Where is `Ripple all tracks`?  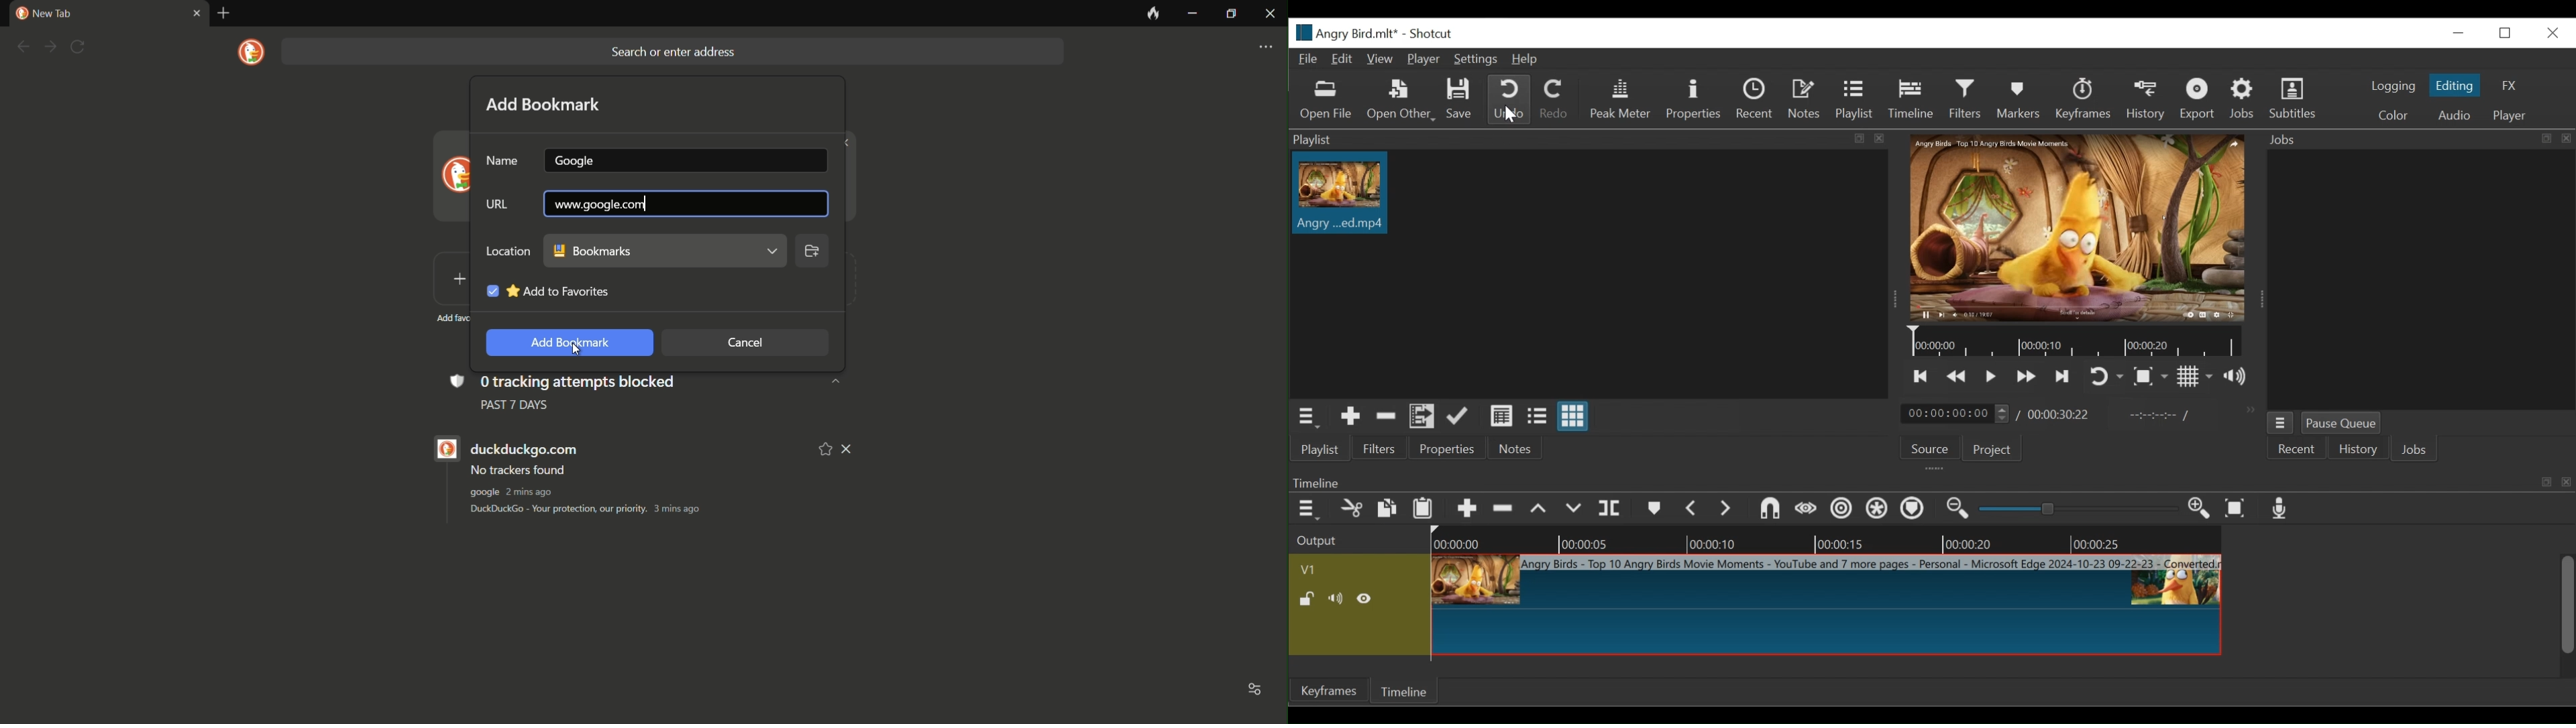
Ripple all tracks is located at coordinates (1876, 508).